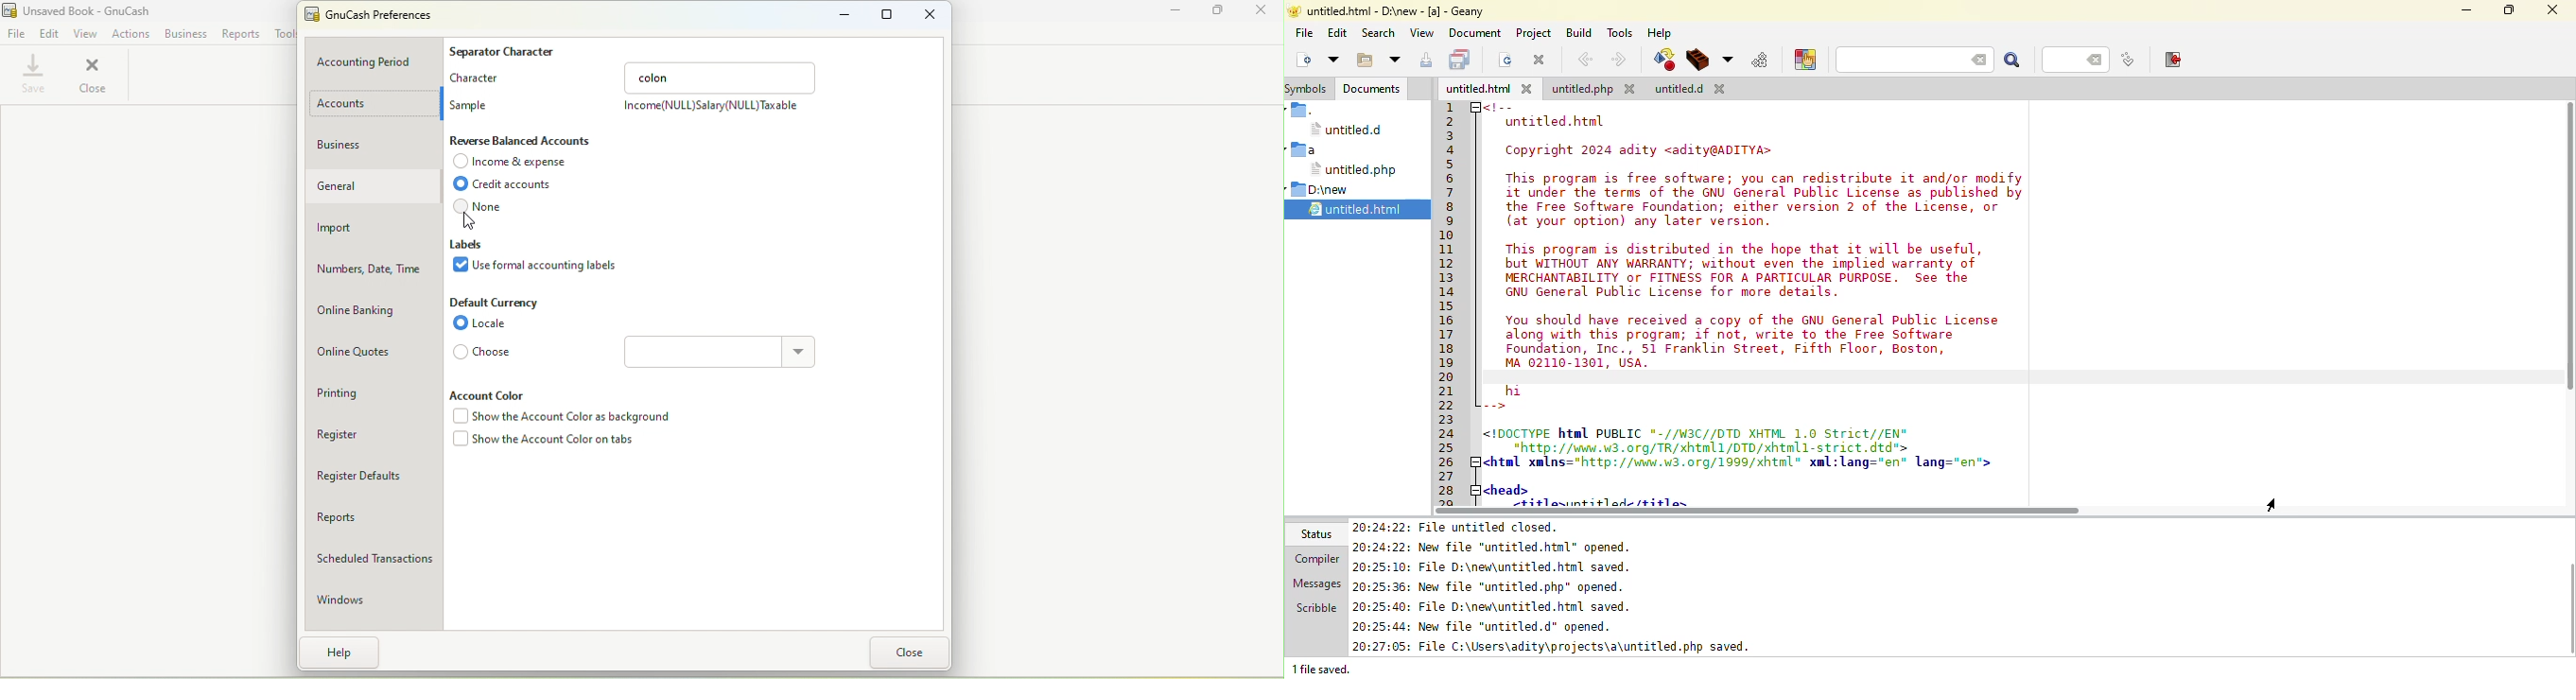  Describe the element at coordinates (376, 145) in the screenshot. I see `Business` at that location.